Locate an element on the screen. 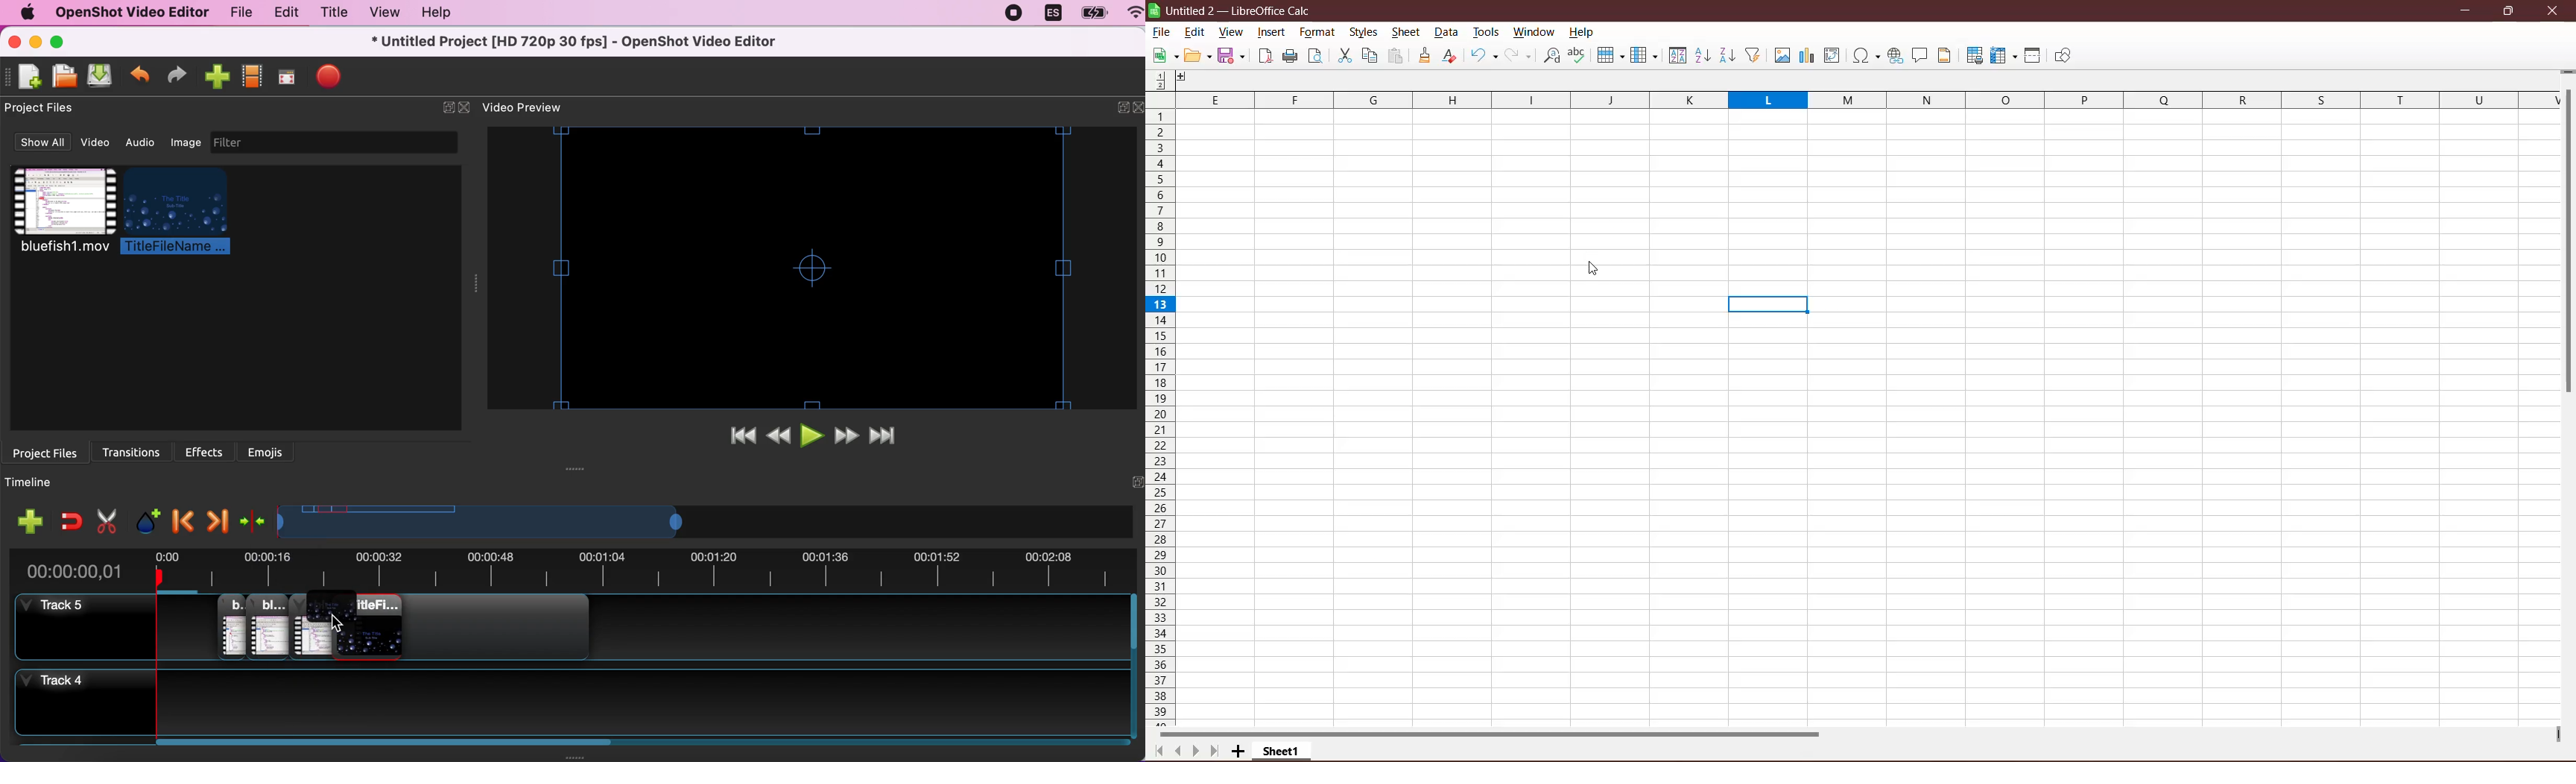 Image resolution: width=2576 pixels, height=784 pixels. Clone Formatting is located at coordinates (1425, 55).